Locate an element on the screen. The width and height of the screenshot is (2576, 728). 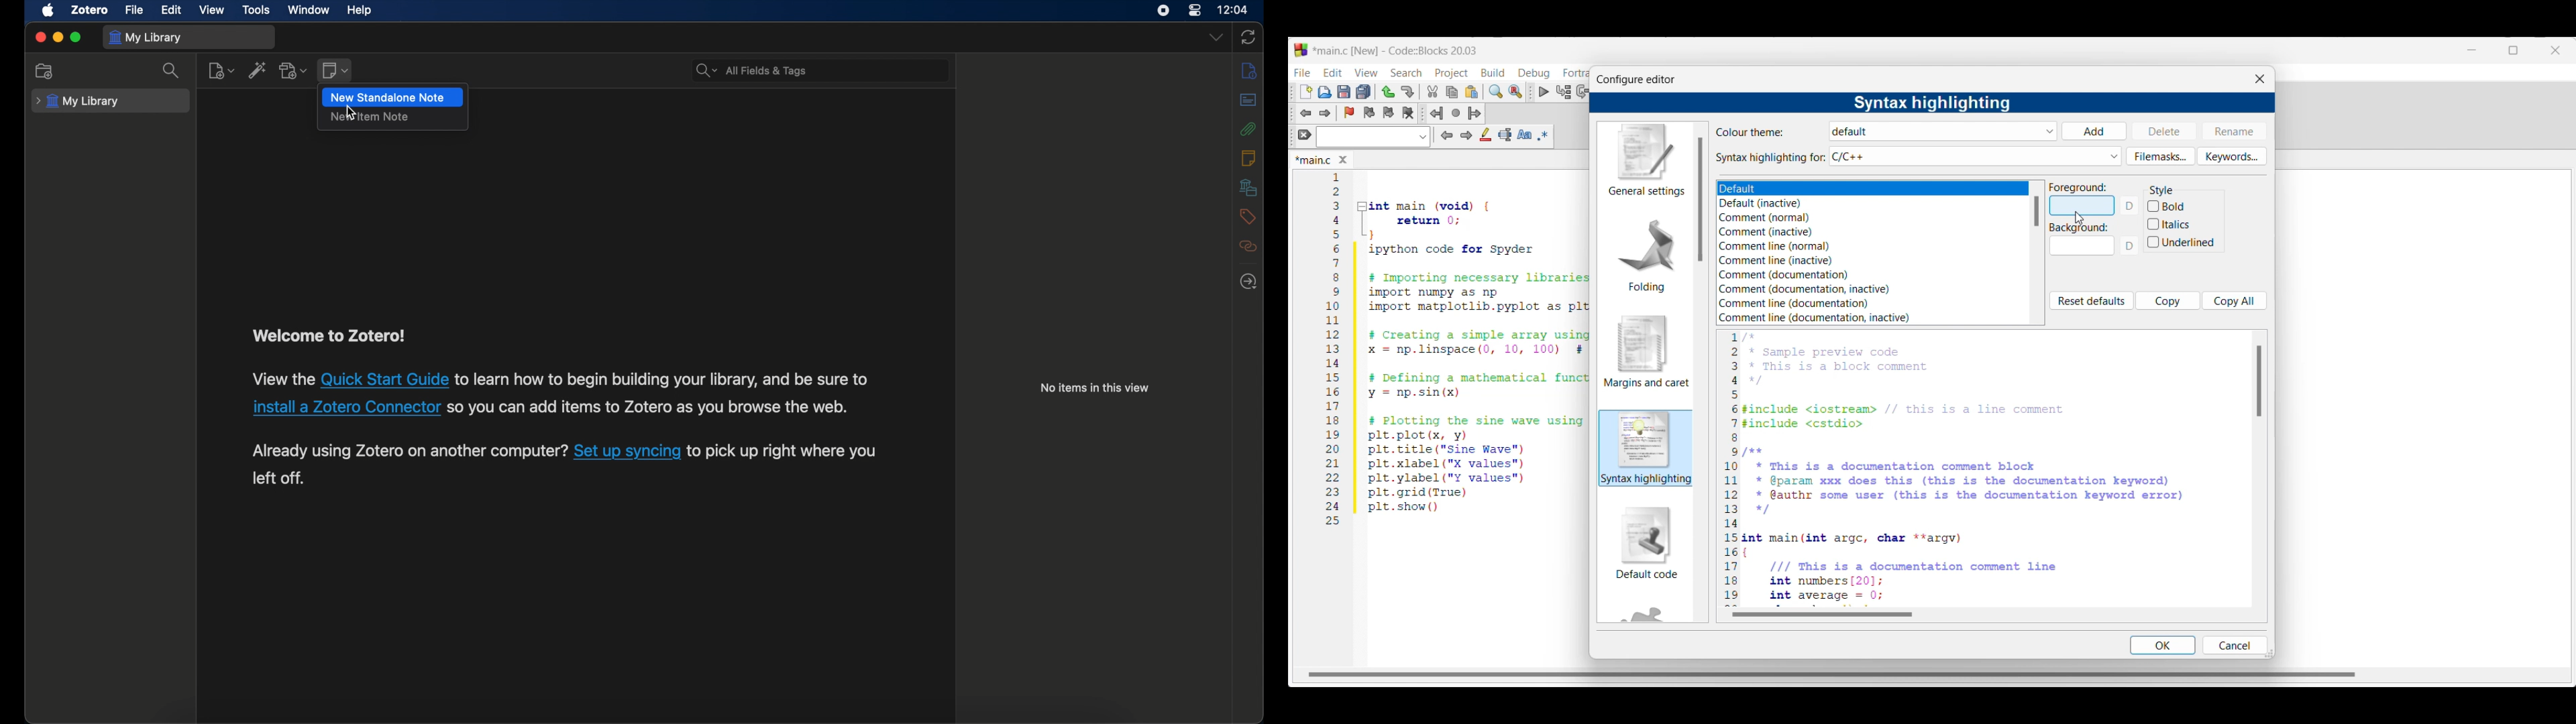
my library is located at coordinates (77, 101).